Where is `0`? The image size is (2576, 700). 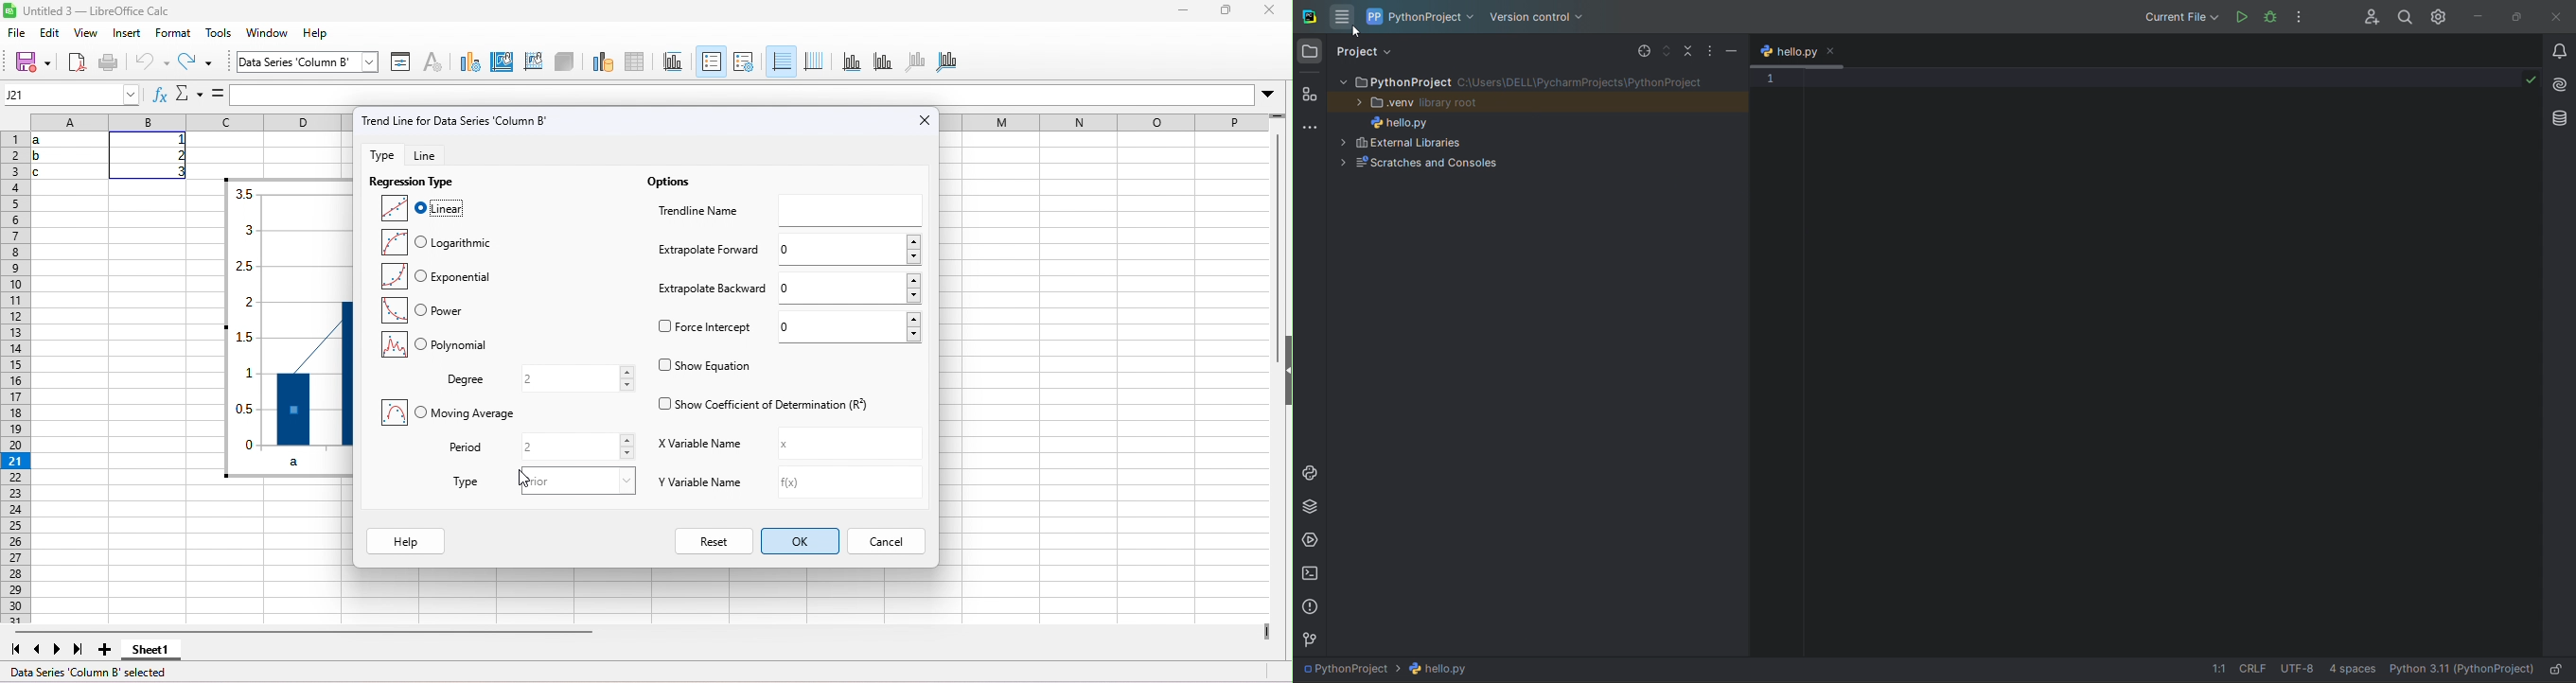
0 is located at coordinates (851, 326).